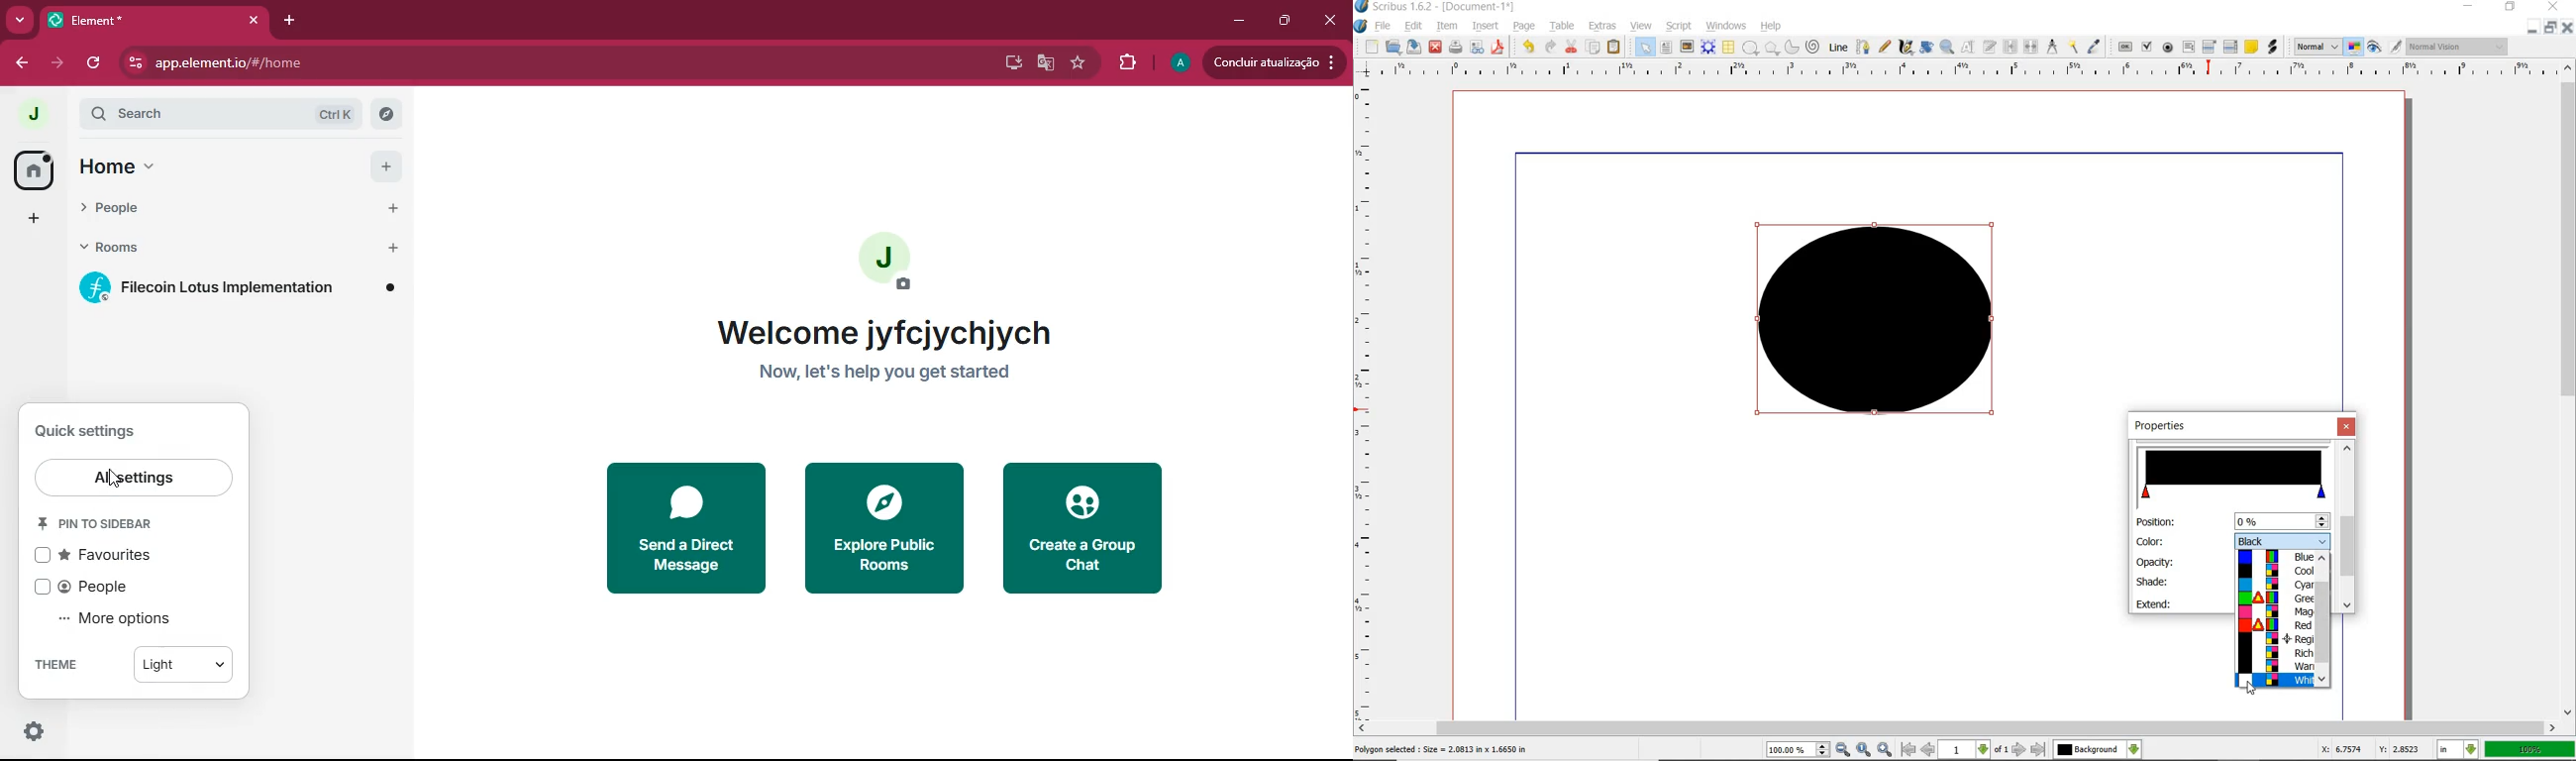 This screenshot has width=2576, height=784. I want to click on TABLE, so click(1563, 26).